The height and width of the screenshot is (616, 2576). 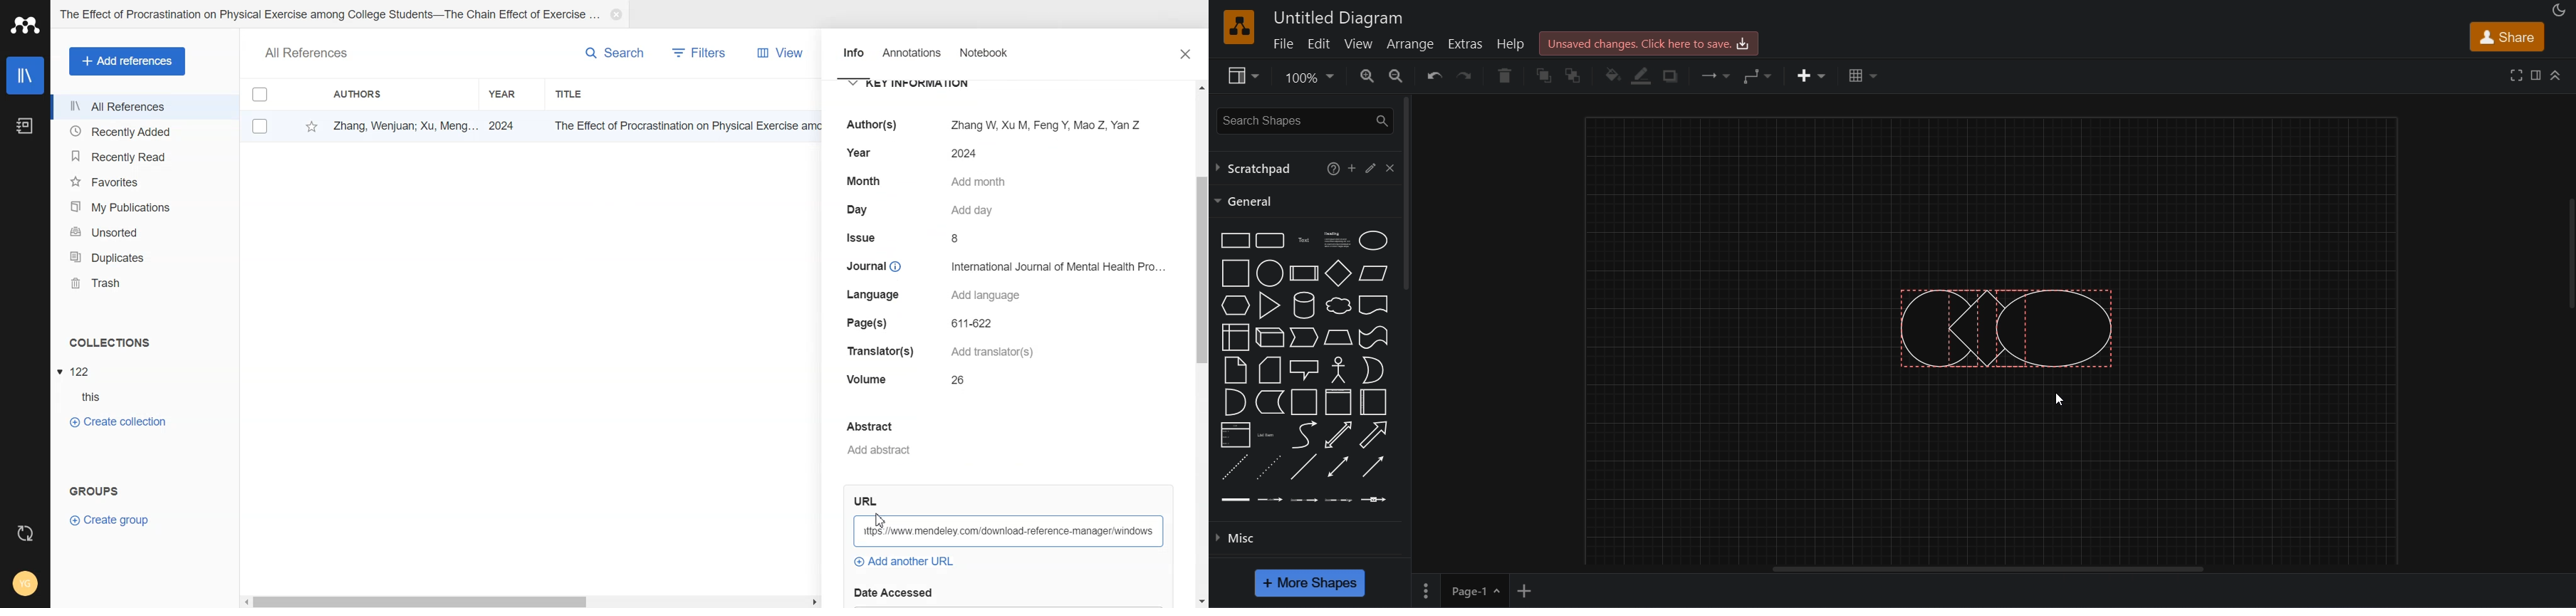 What do you see at coordinates (1236, 498) in the screenshot?
I see `link` at bounding box center [1236, 498].